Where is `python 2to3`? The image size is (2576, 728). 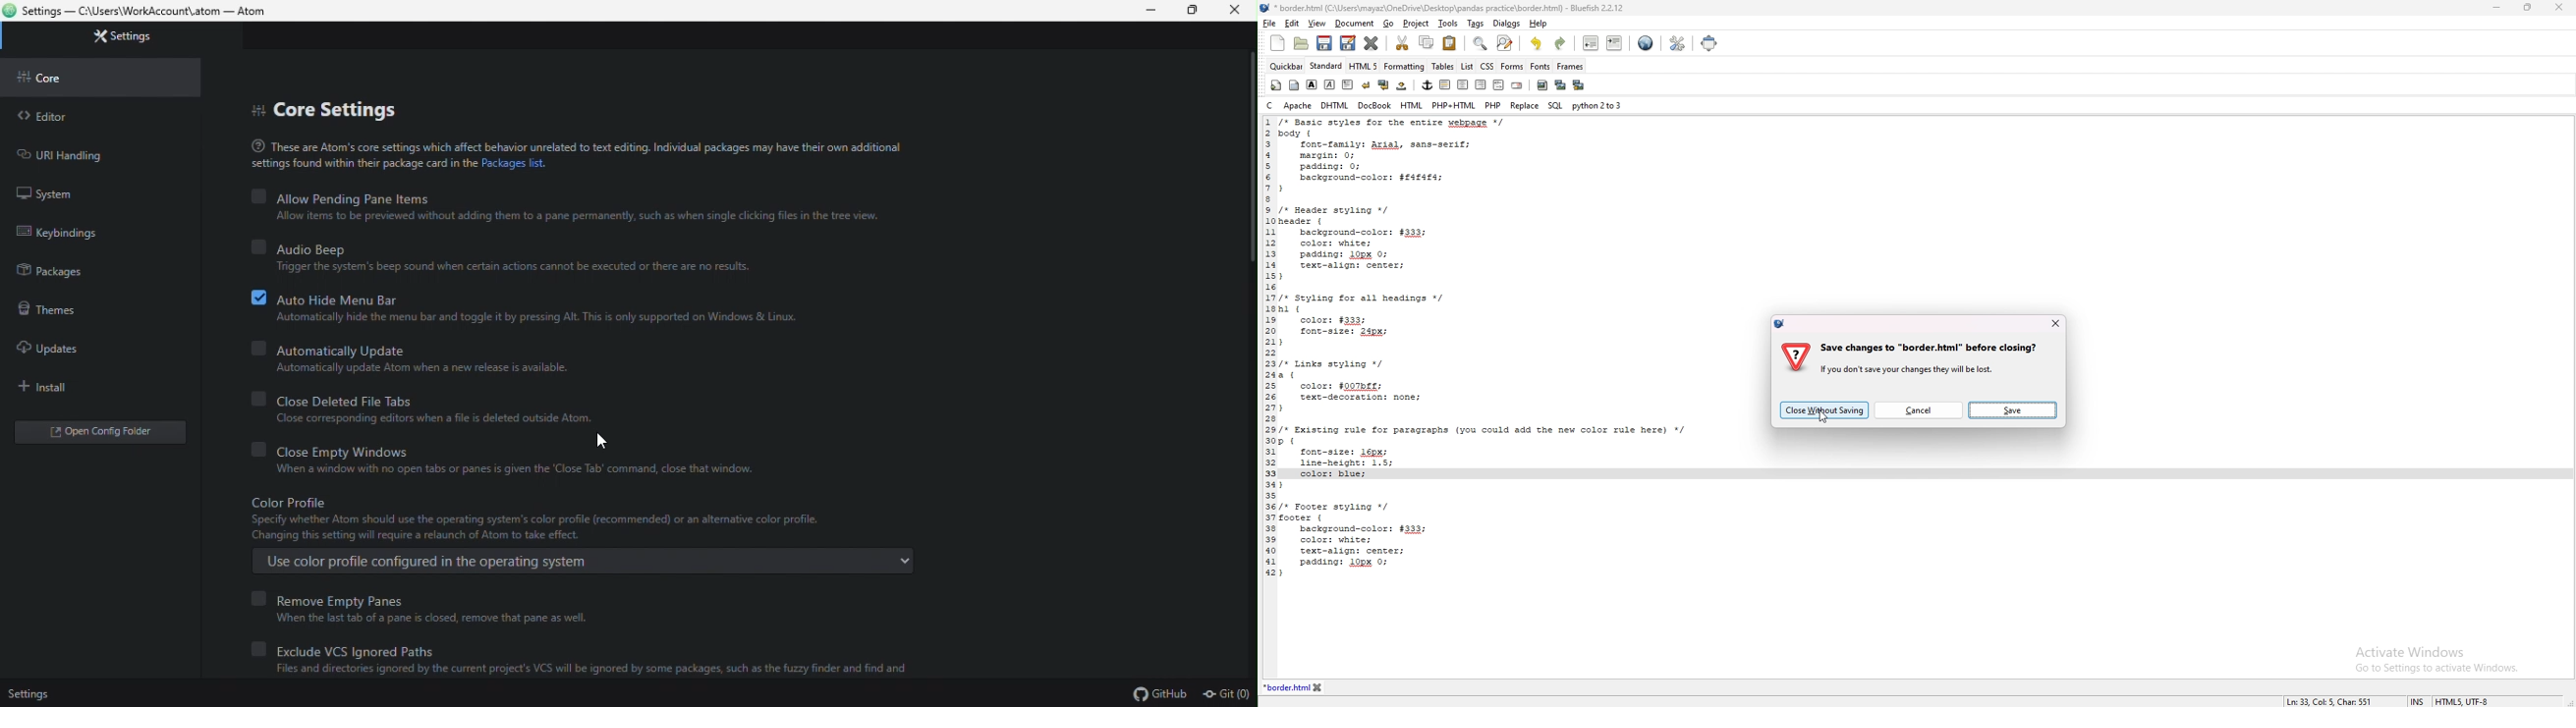 python 2to3 is located at coordinates (1597, 105).